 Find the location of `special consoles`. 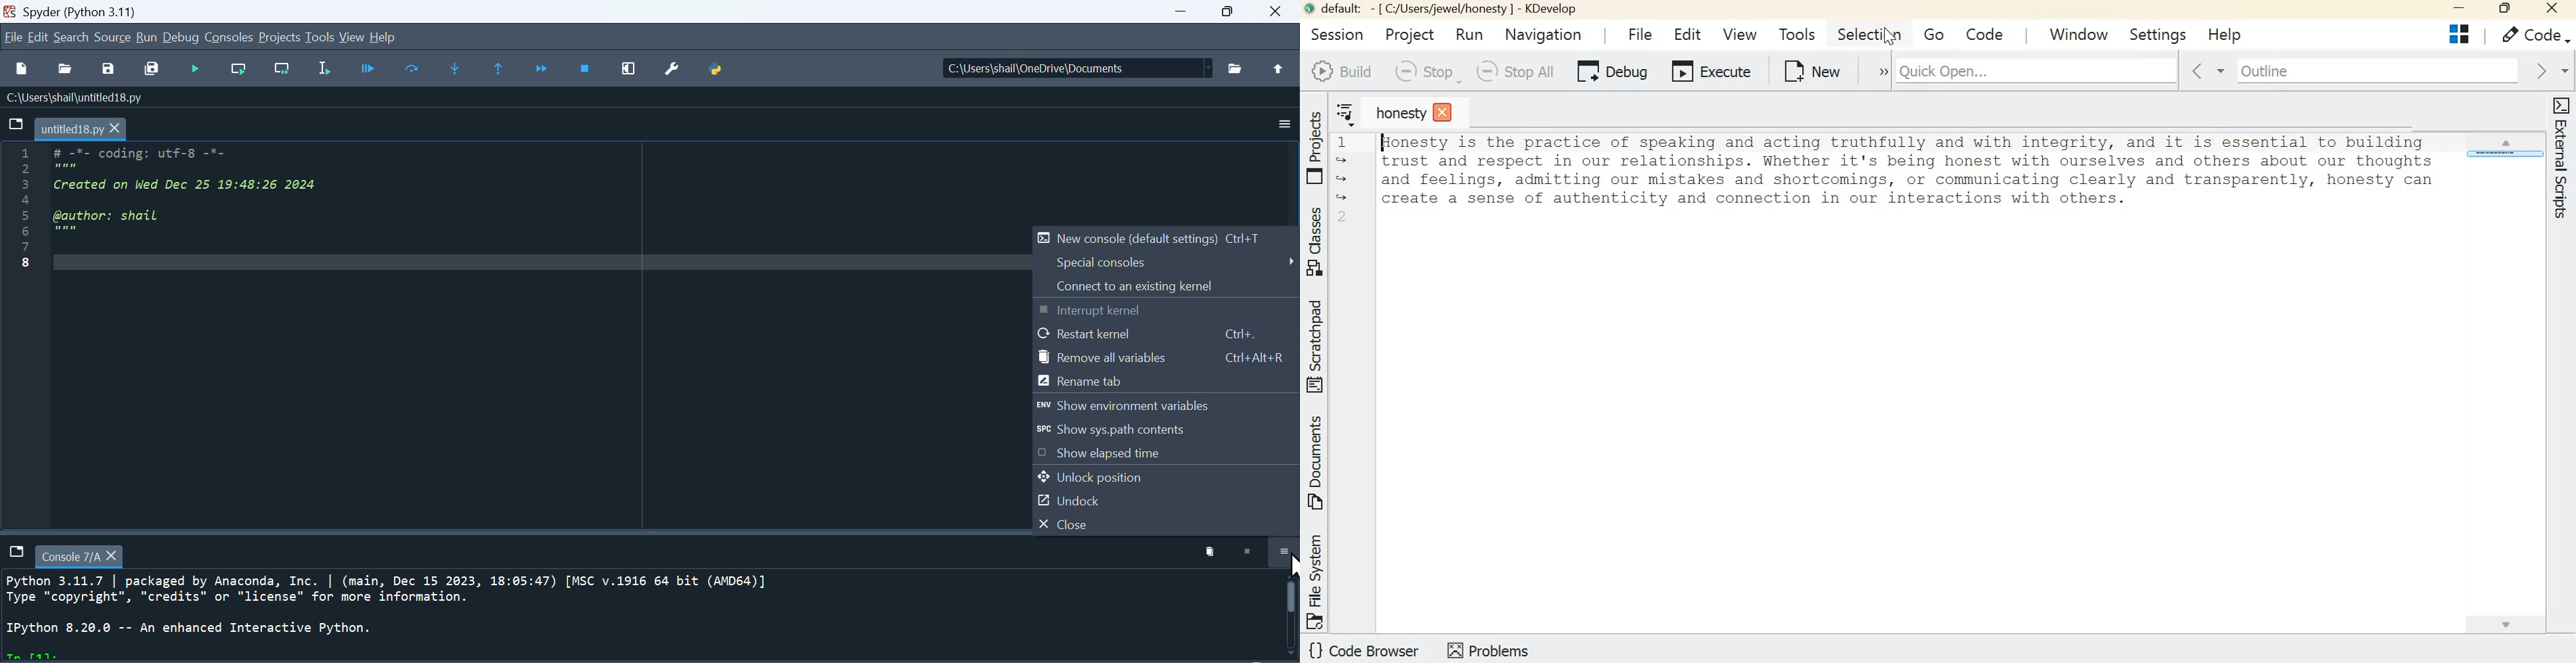

special consoles is located at coordinates (1166, 266).